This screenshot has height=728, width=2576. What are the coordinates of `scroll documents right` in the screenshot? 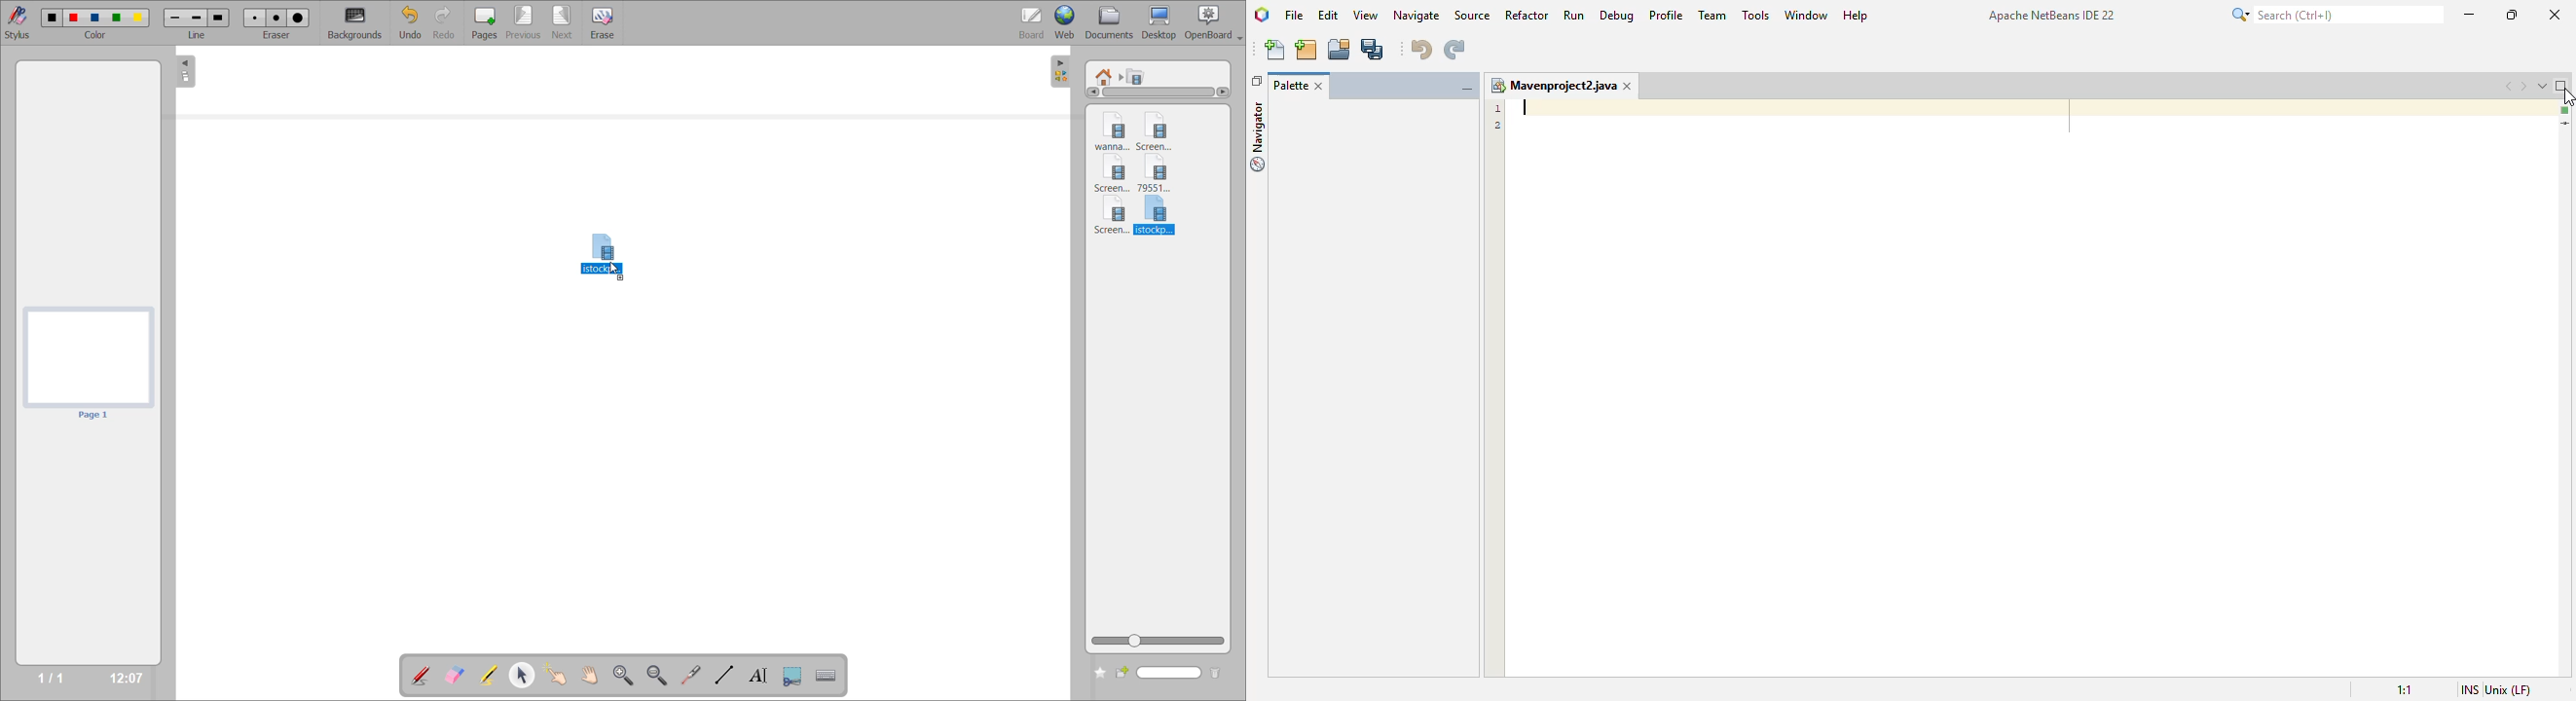 It's located at (2523, 87).